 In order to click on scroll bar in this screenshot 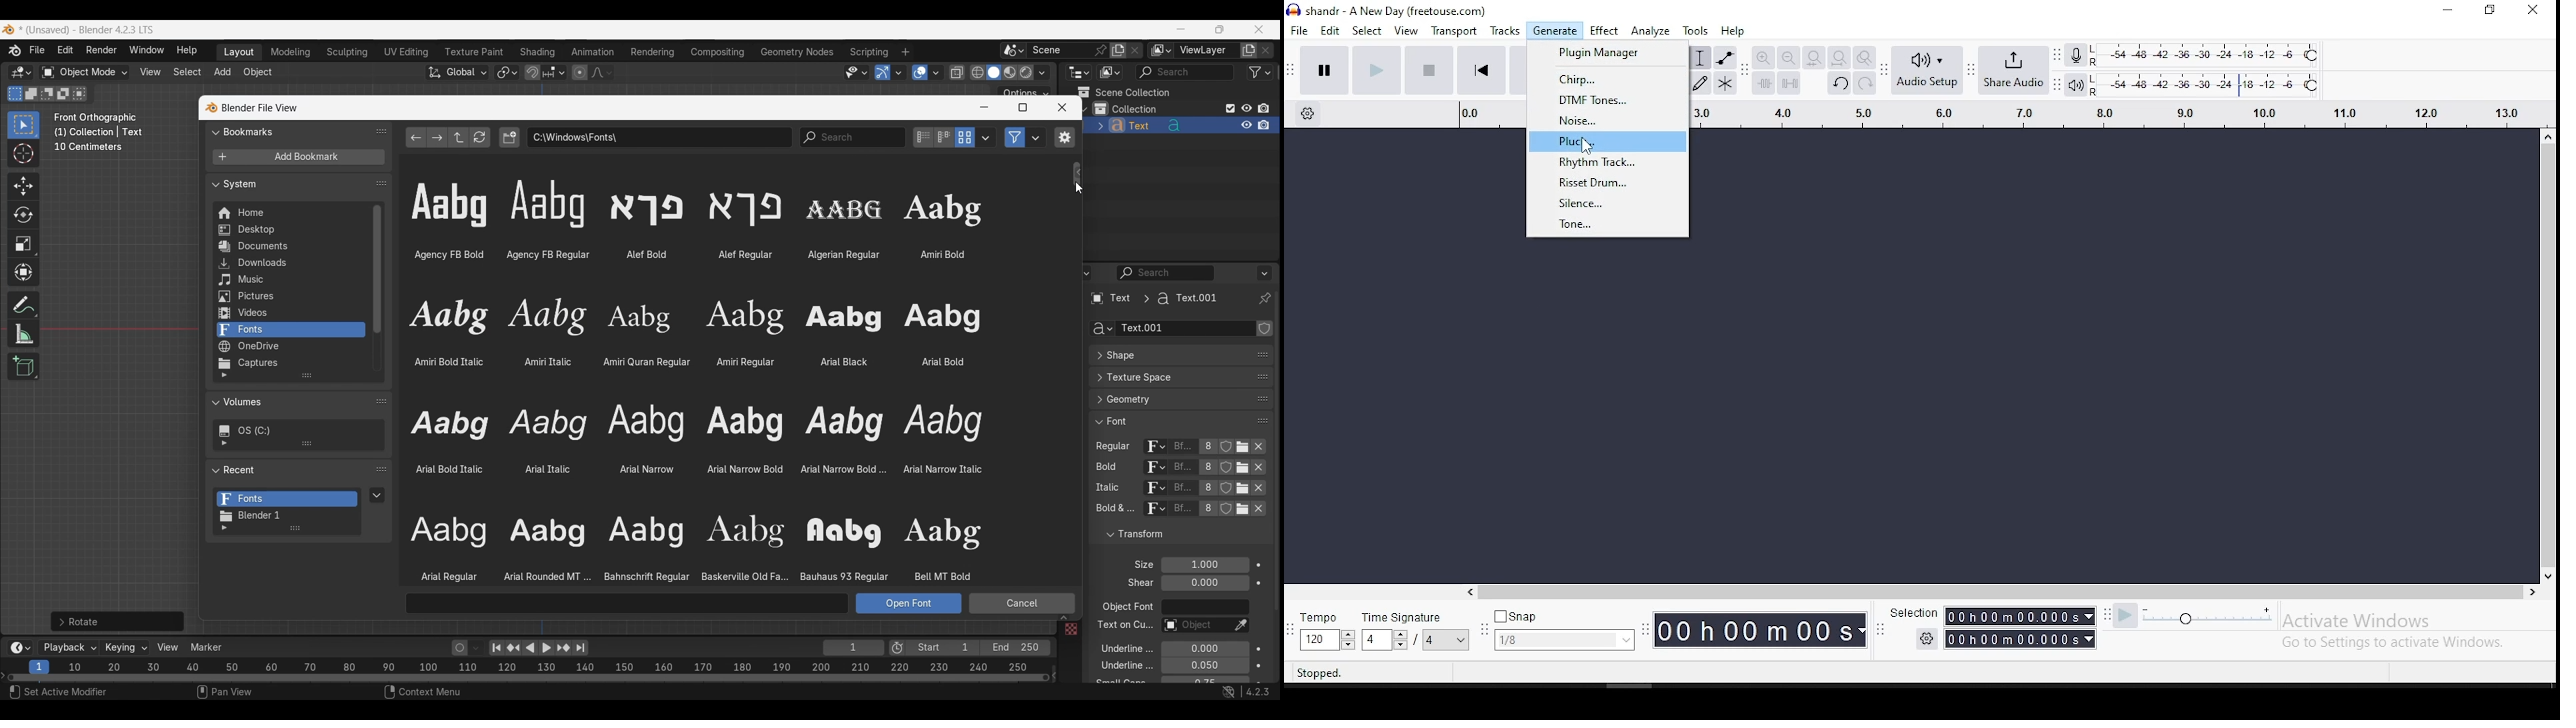, I will do `click(2004, 593)`.